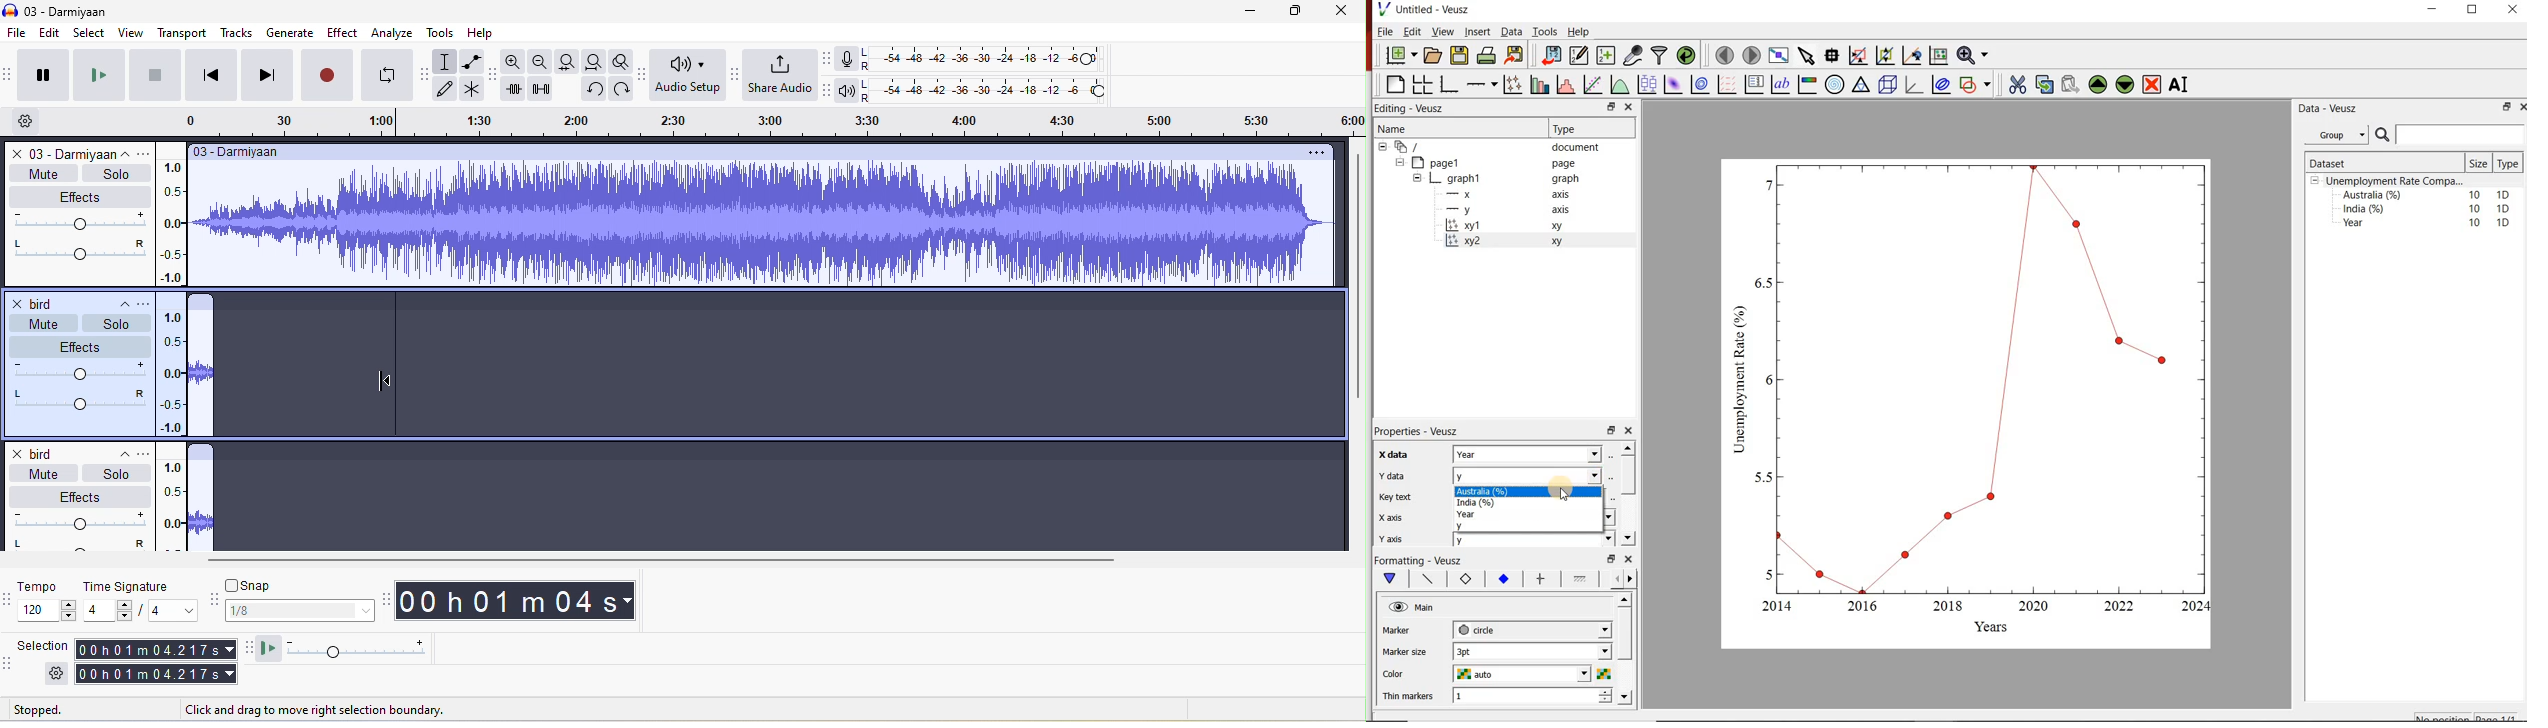  What do you see at coordinates (1238, 11) in the screenshot?
I see `minimize` at bounding box center [1238, 11].